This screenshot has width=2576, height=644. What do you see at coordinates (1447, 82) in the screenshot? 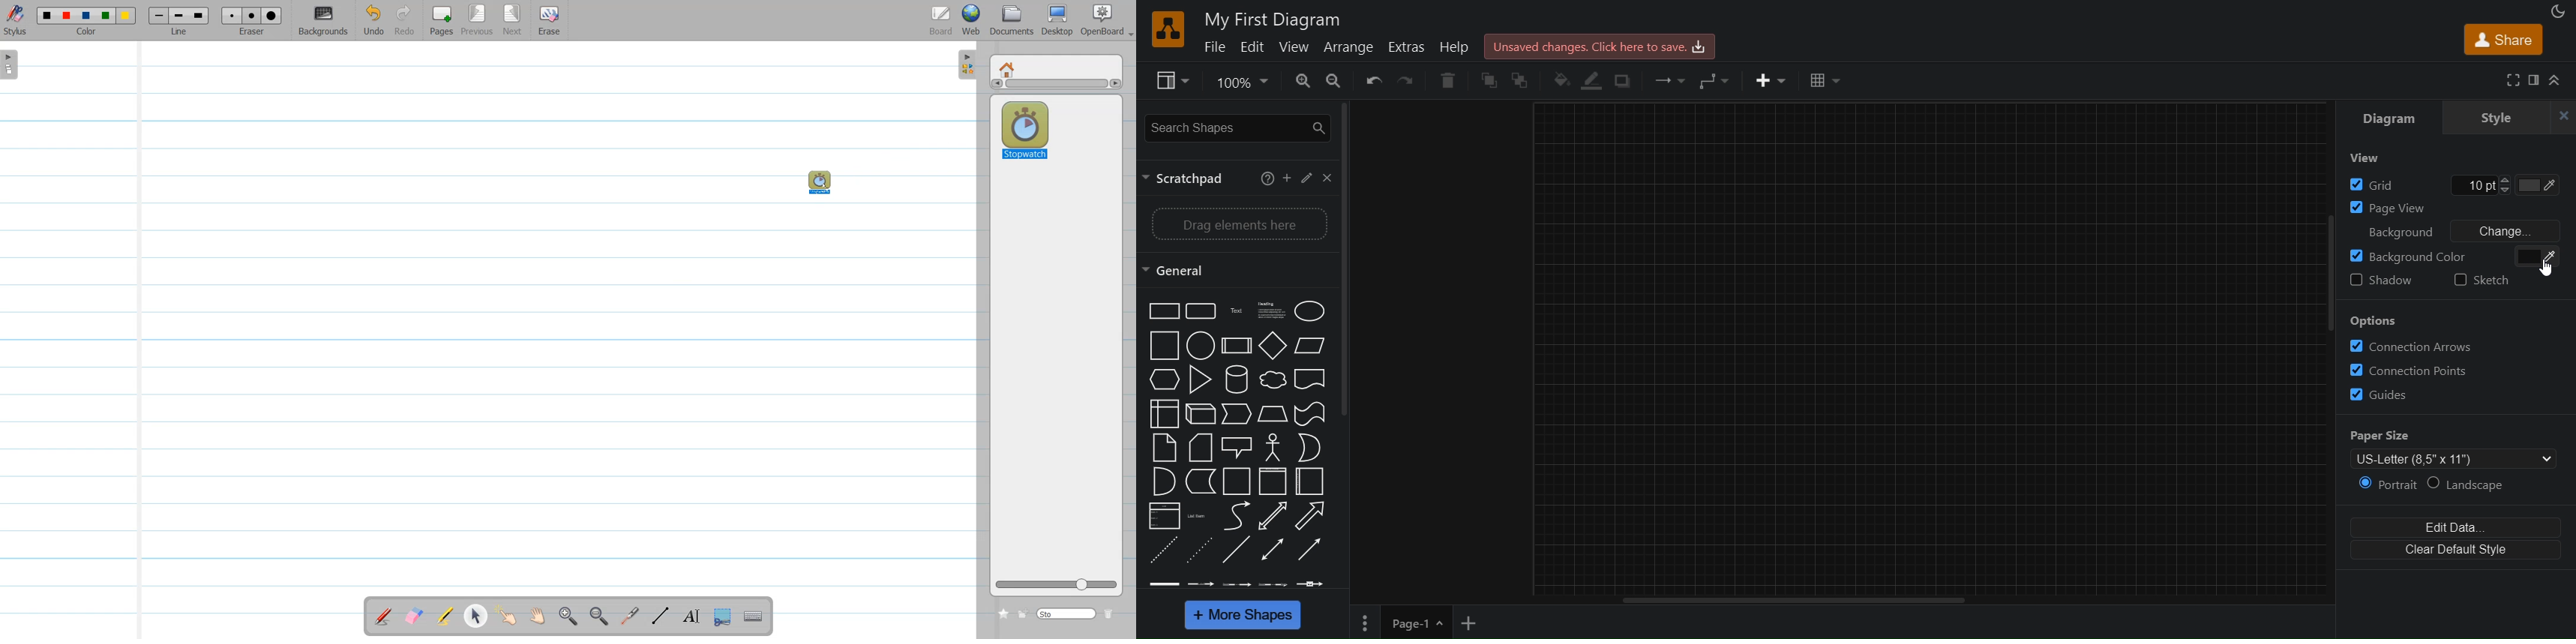
I see `delete` at bounding box center [1447, 82].